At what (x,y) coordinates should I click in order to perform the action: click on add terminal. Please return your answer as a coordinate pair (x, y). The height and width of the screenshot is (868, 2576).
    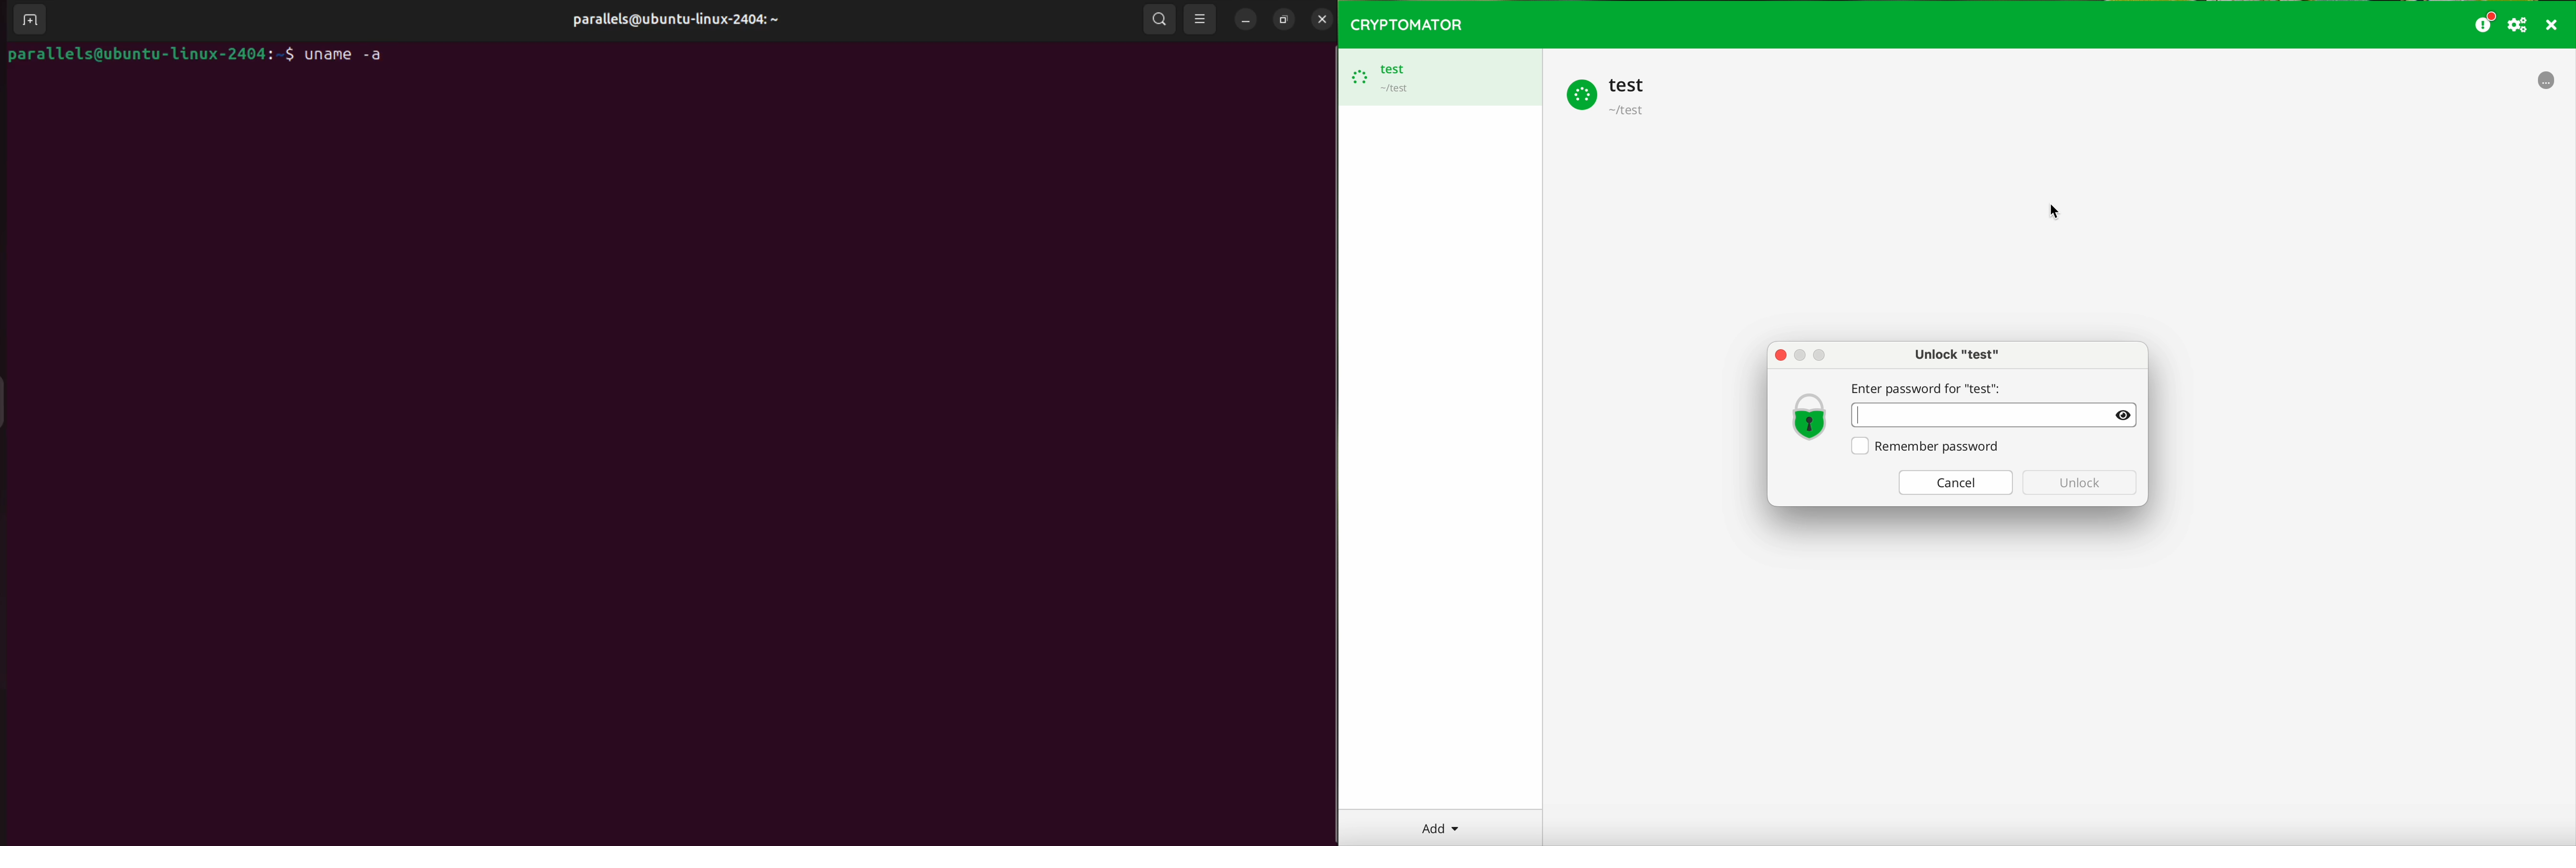
    Looking at the image, I should click on (31, 18).